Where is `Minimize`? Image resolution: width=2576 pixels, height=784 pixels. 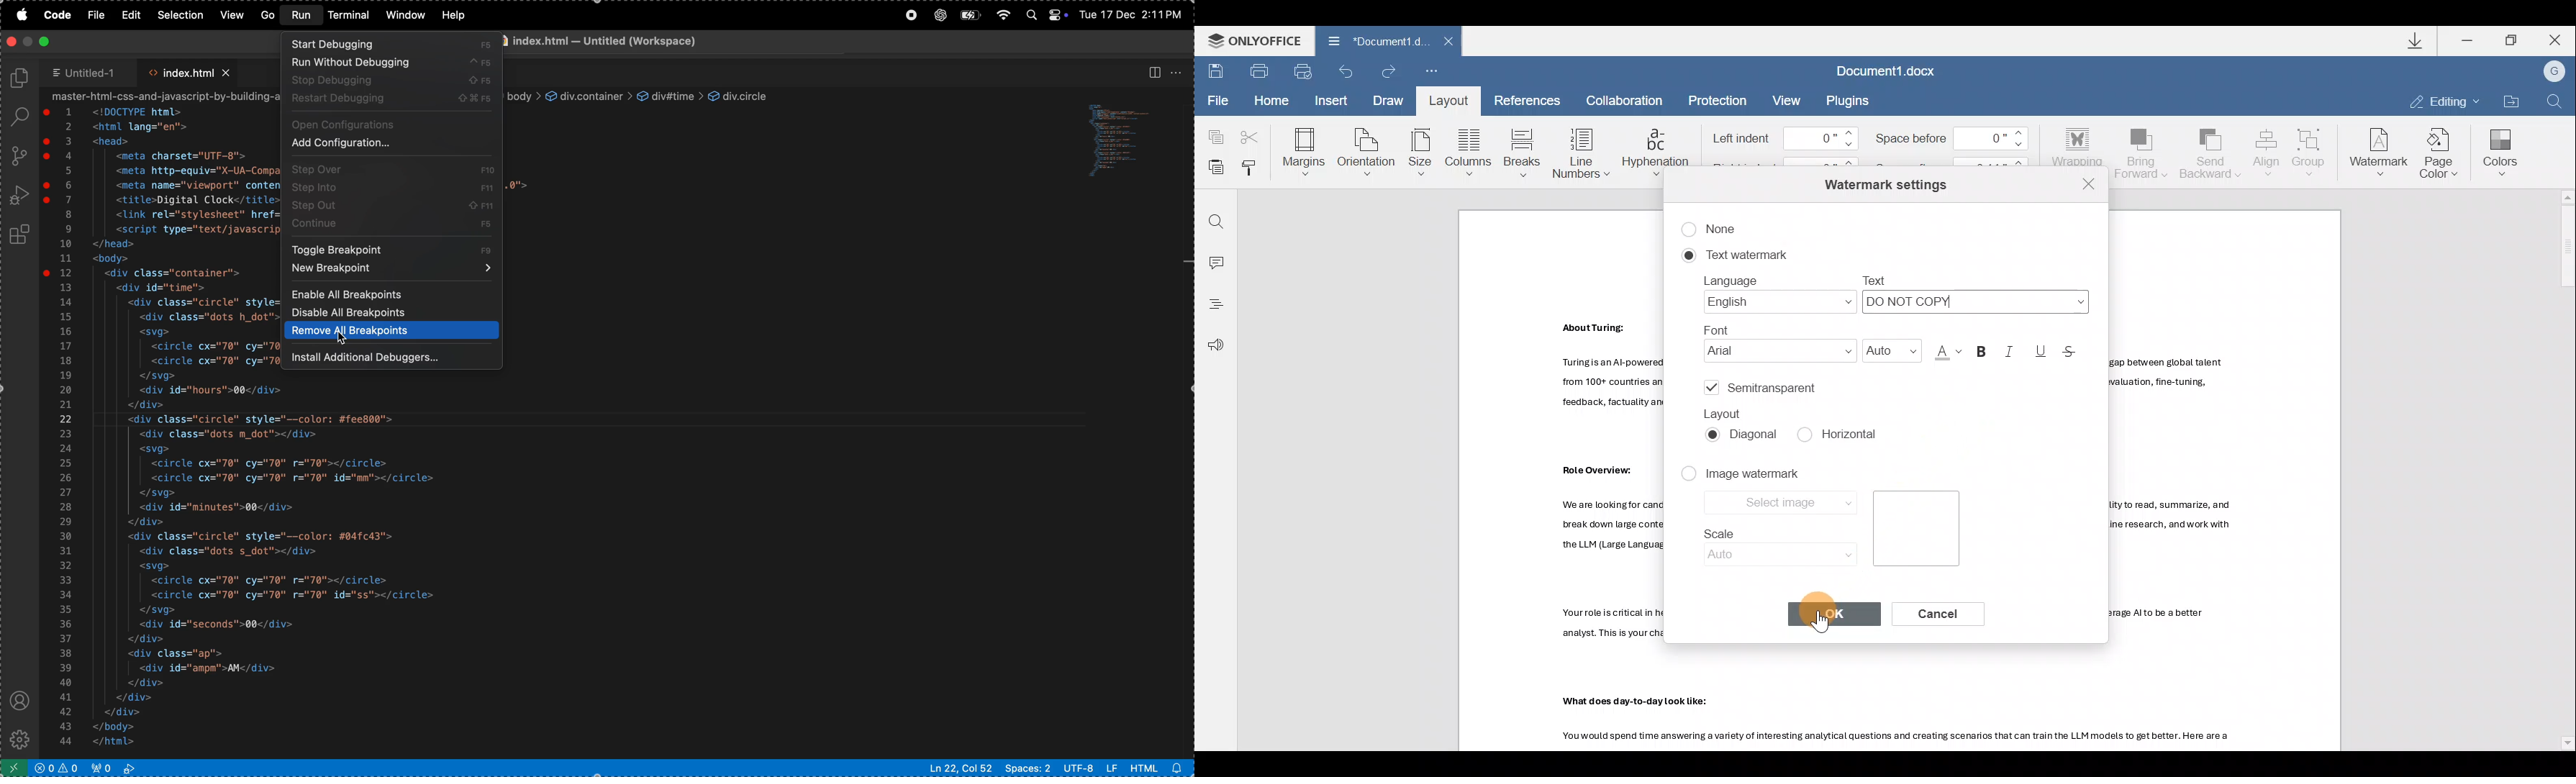 Minimize is located at coordinates (2468, 40).